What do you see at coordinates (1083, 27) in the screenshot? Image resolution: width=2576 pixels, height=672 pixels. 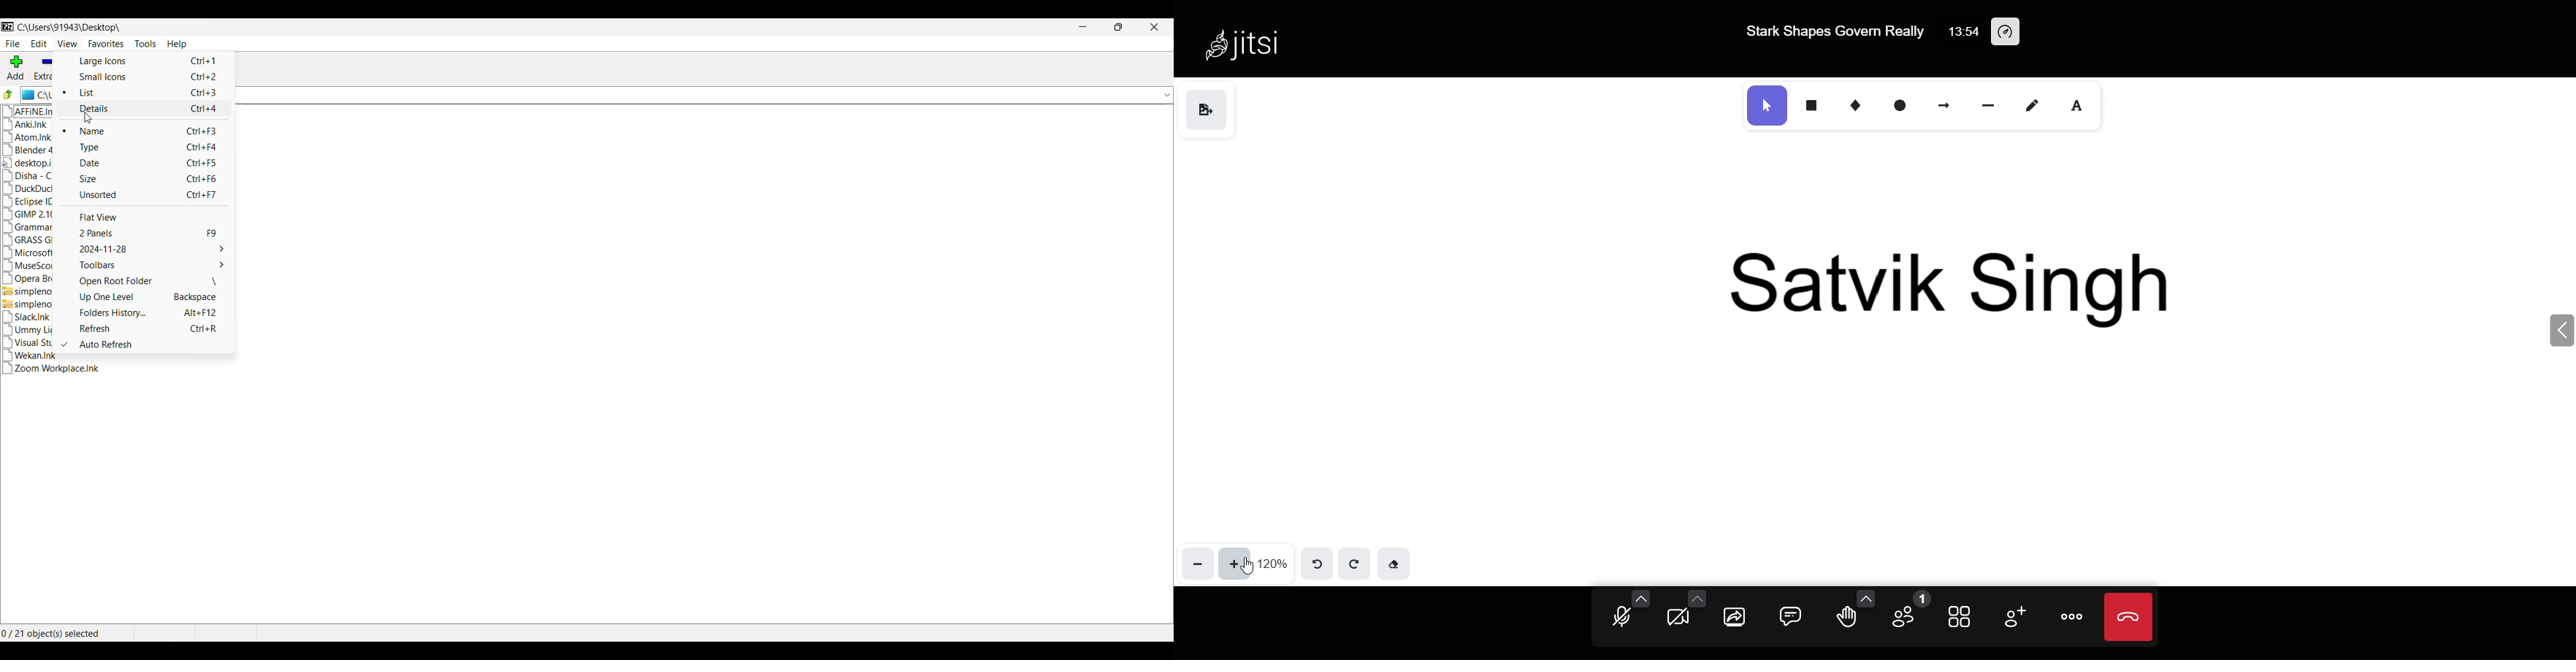 I see `Minimize` at bounding box center [1083, 27].